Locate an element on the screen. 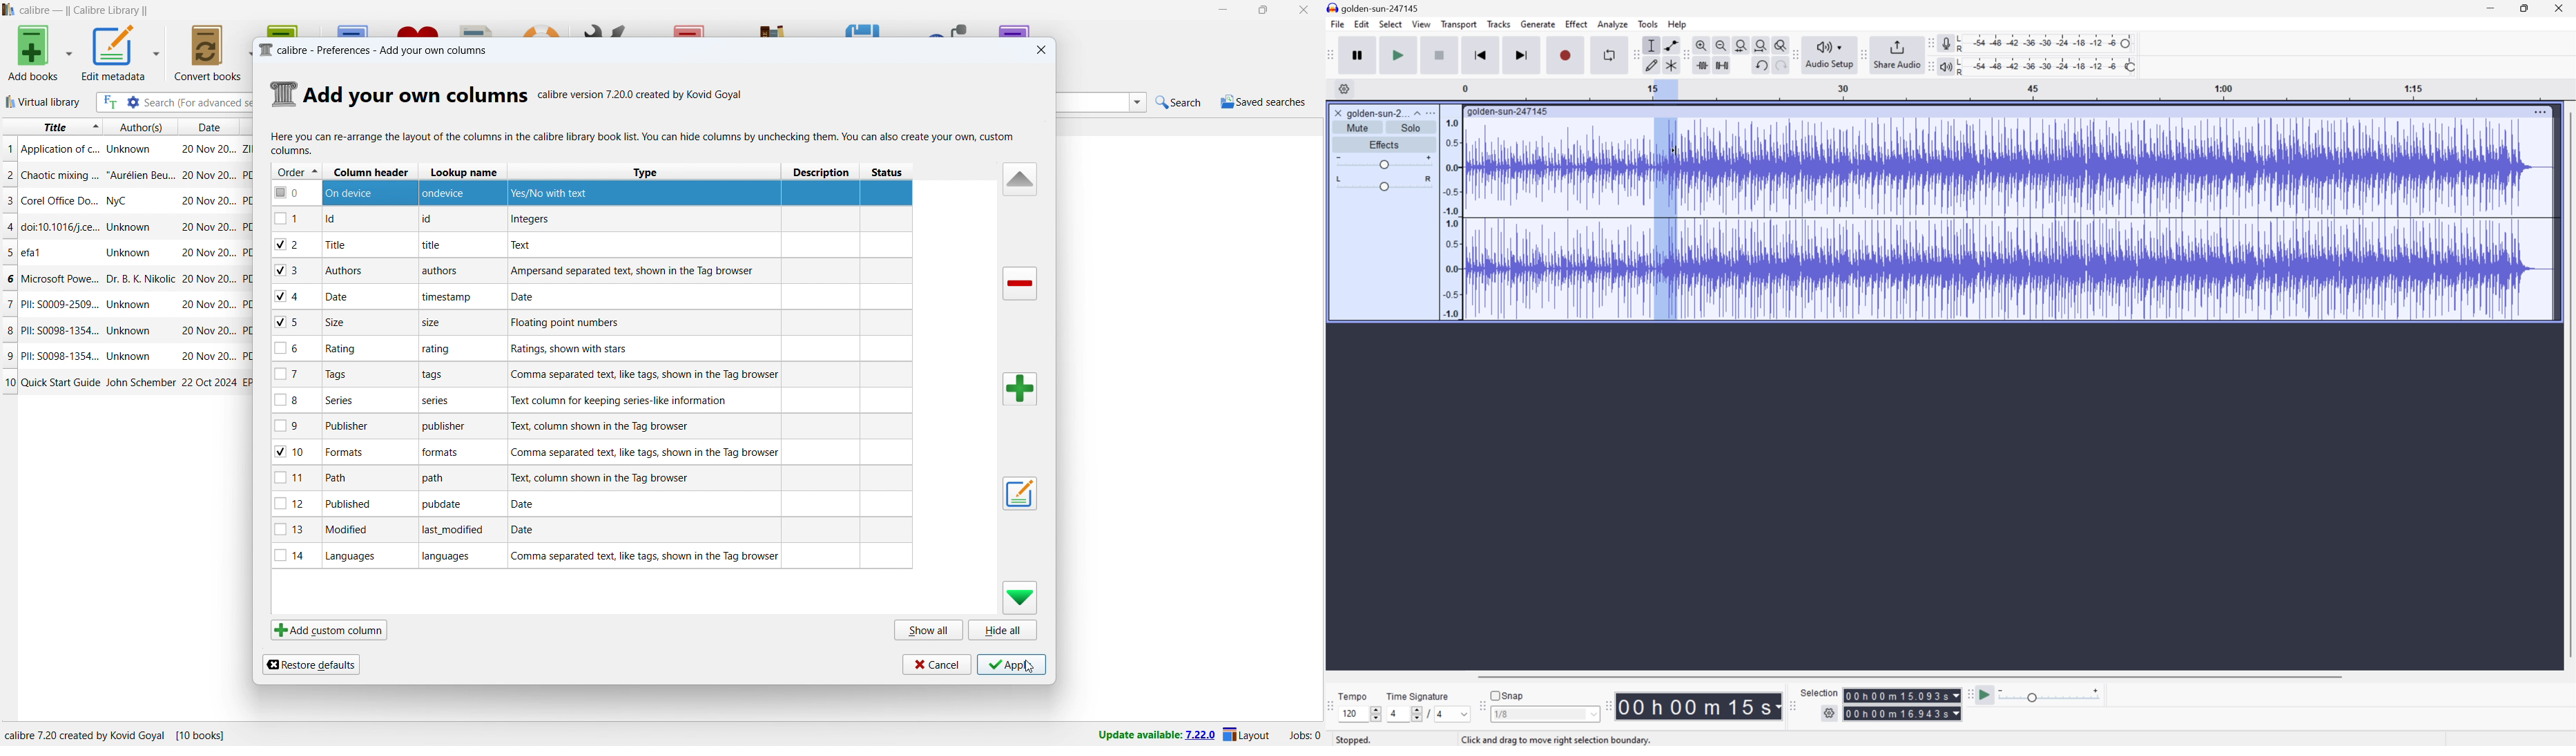 The image size is (2576, 756). Lookup name is located at coordinates (465, 171).